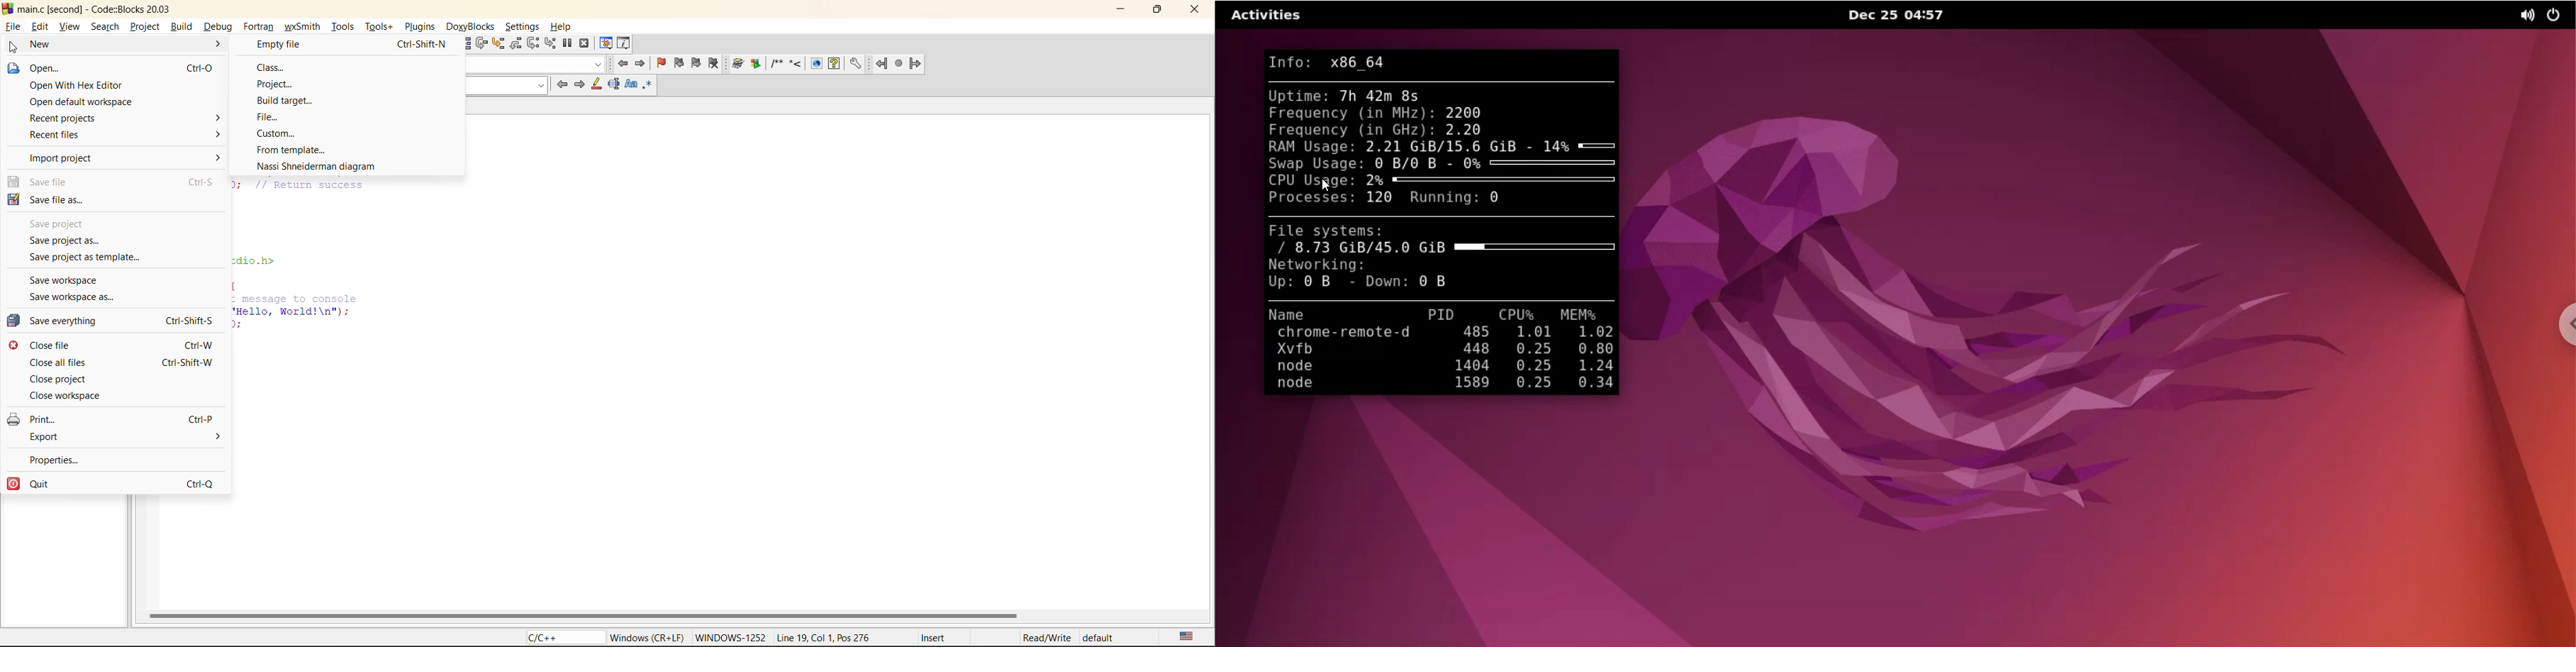  What do you see at coordinates (550, 42) in the screenshot?
I see `step into instruction` at bounding box center [550, 42].